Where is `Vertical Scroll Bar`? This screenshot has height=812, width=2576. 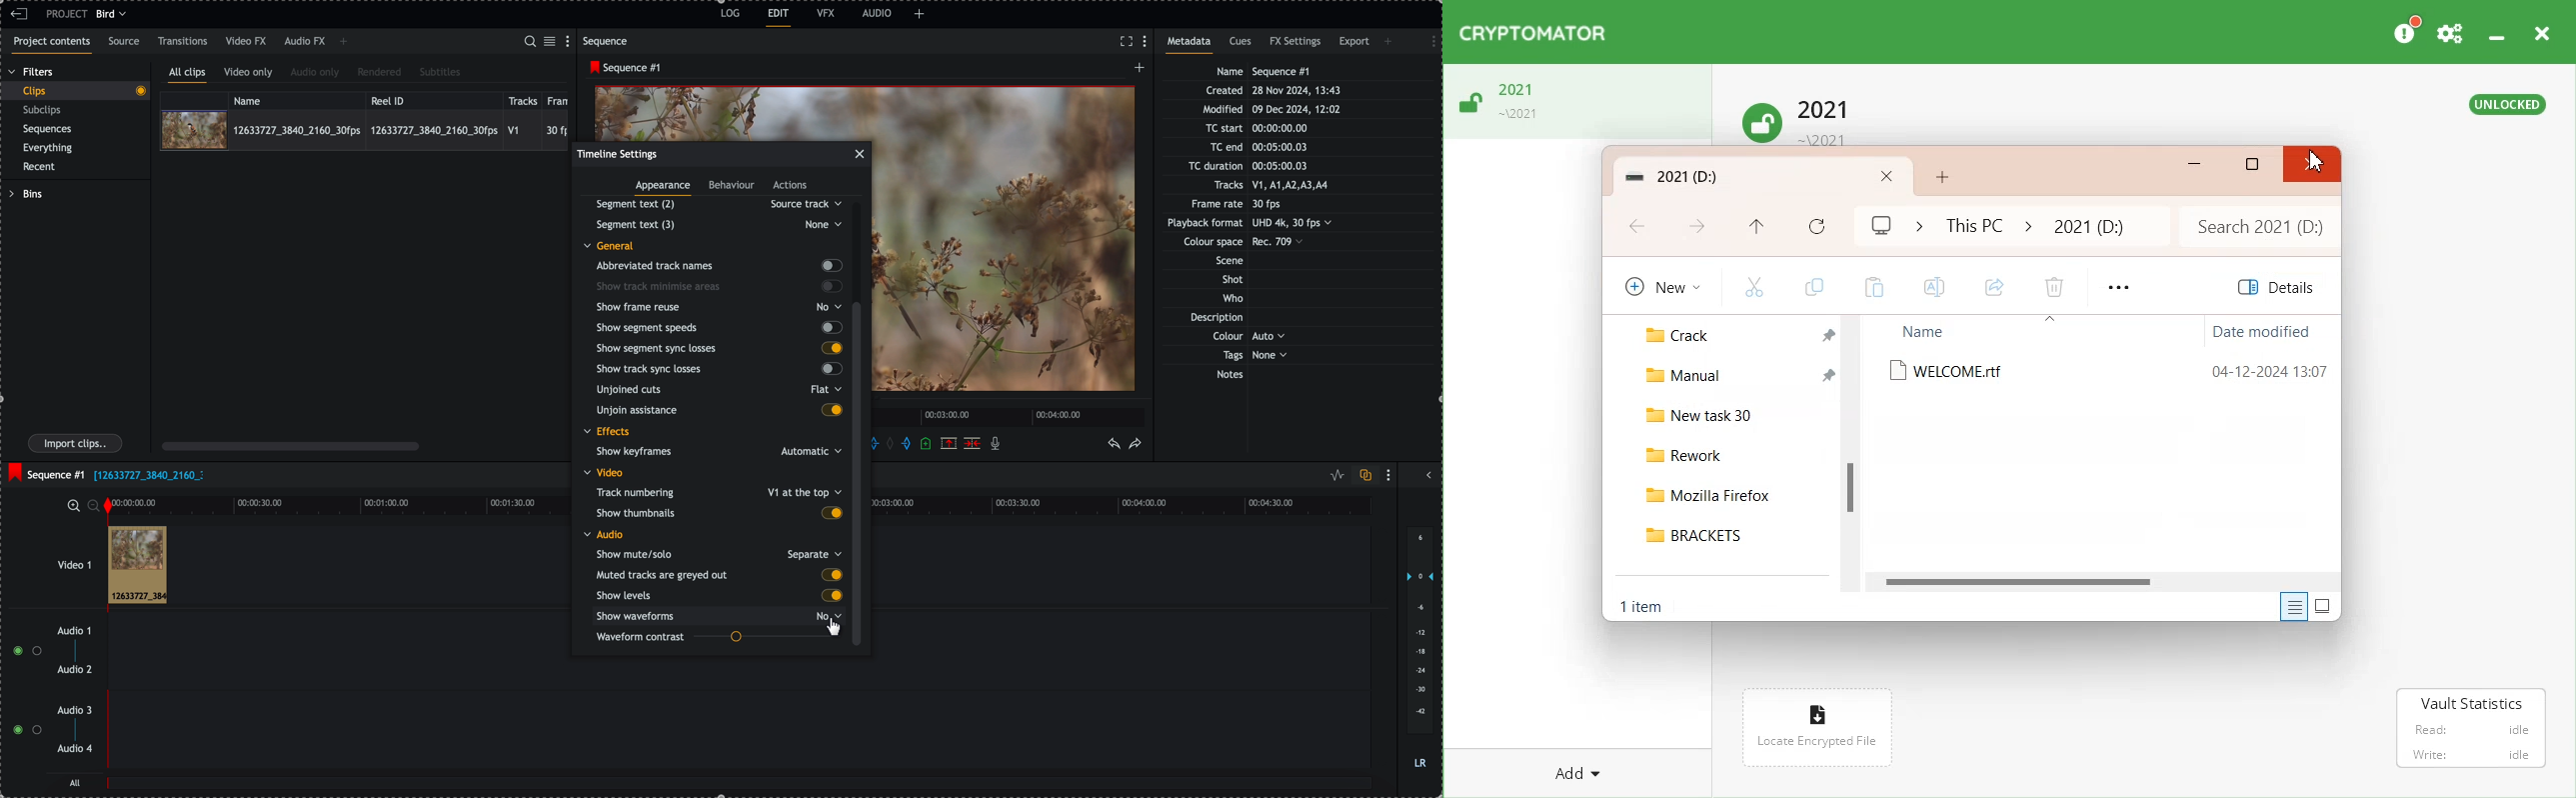
Vertical Scroll Bar is located at coordinates (1850, 456).